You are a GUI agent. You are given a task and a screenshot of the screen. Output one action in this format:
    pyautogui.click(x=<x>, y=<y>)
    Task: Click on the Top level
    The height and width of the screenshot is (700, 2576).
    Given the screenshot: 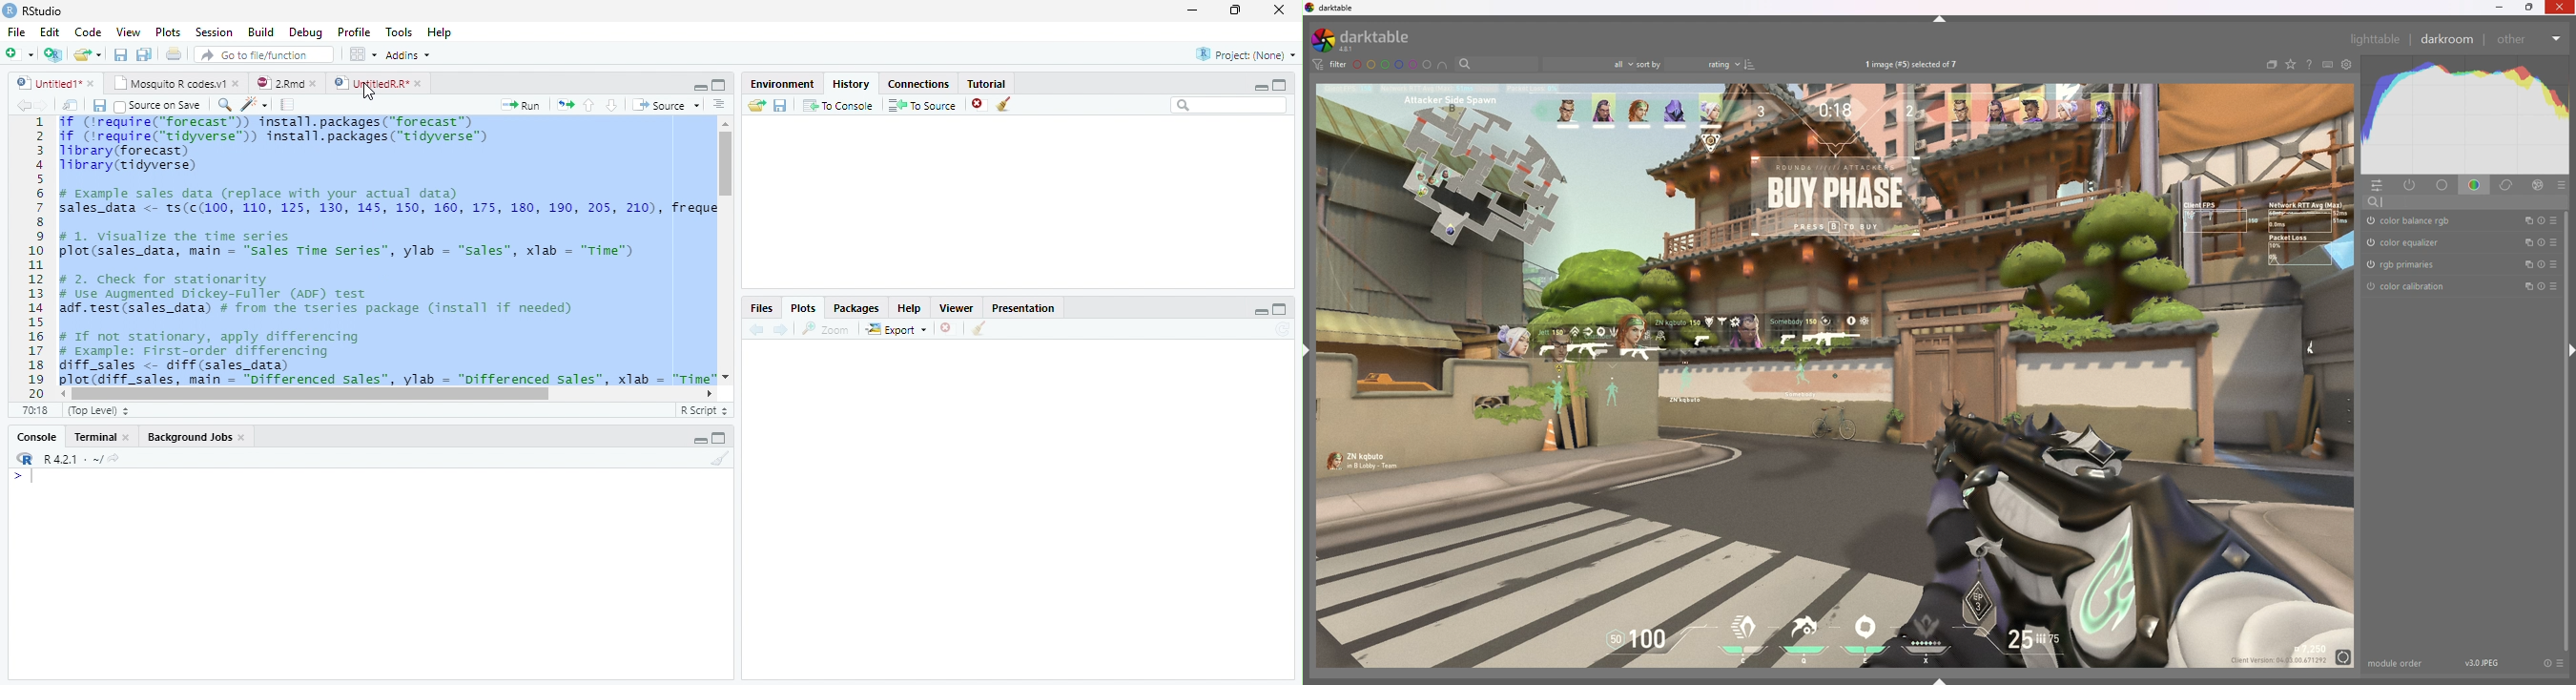 What is the action you would take?
    pyautogui.click(x=97, y=410)
    